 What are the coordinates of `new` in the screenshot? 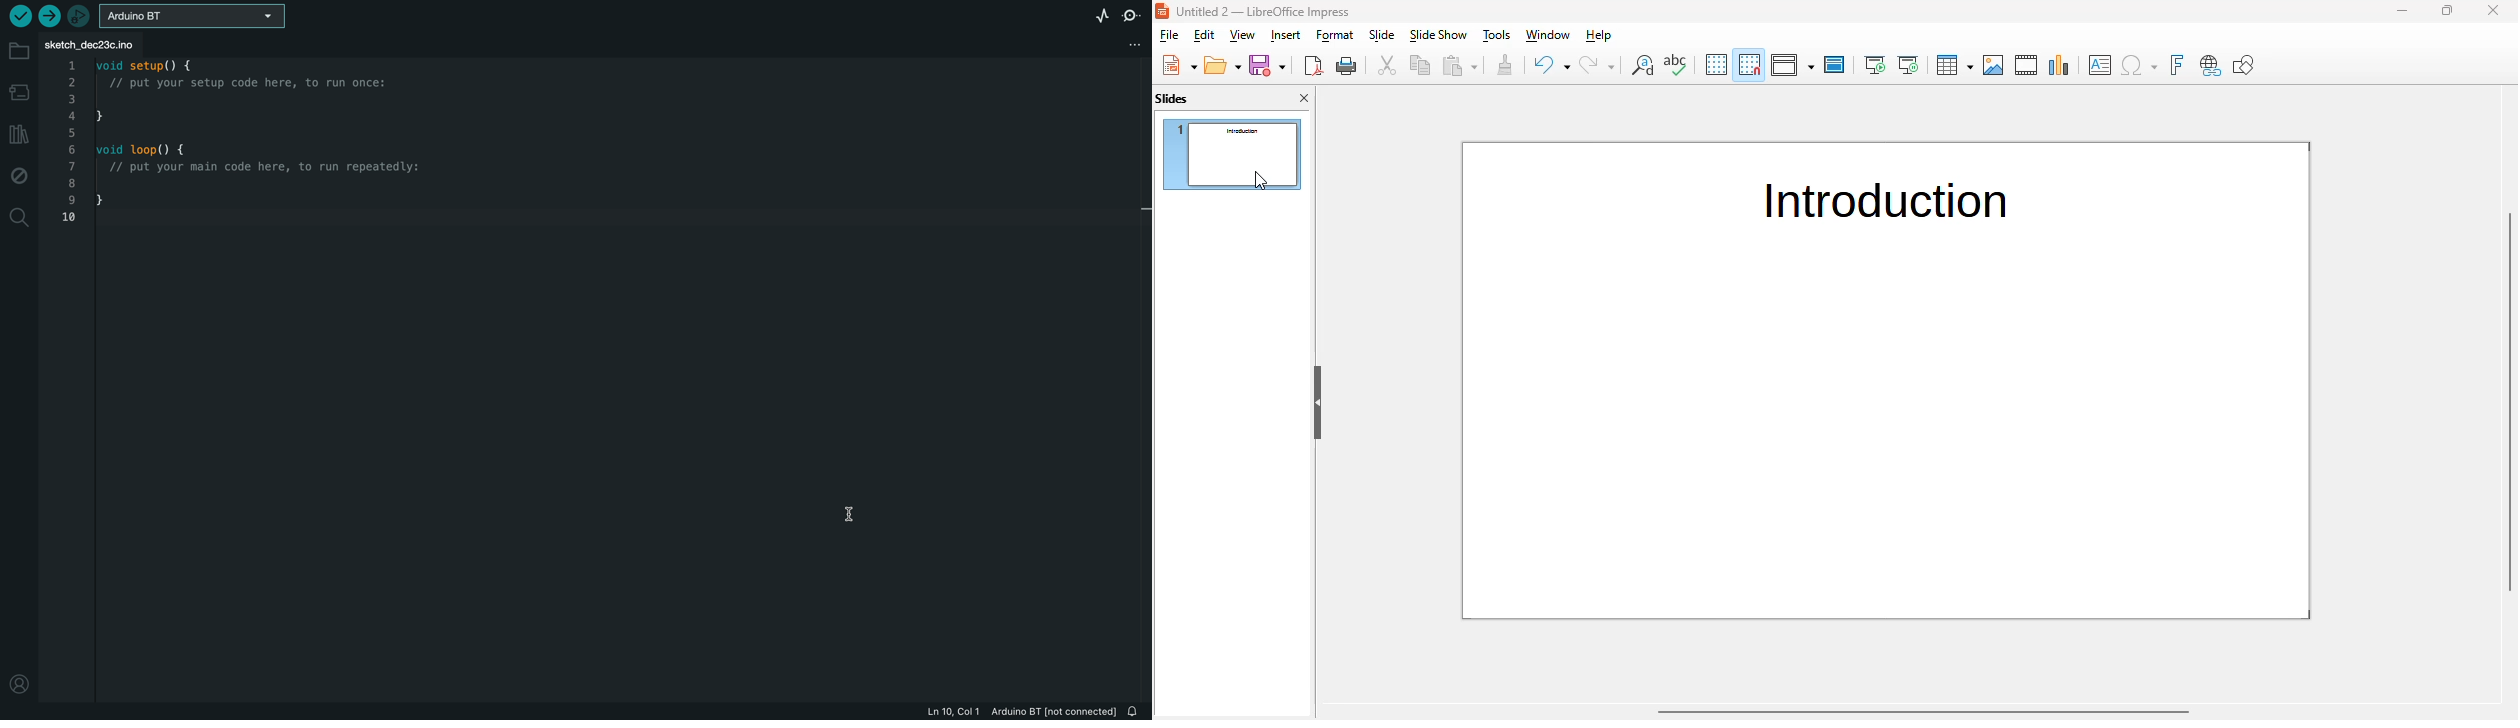 It's located at (1179, 65).